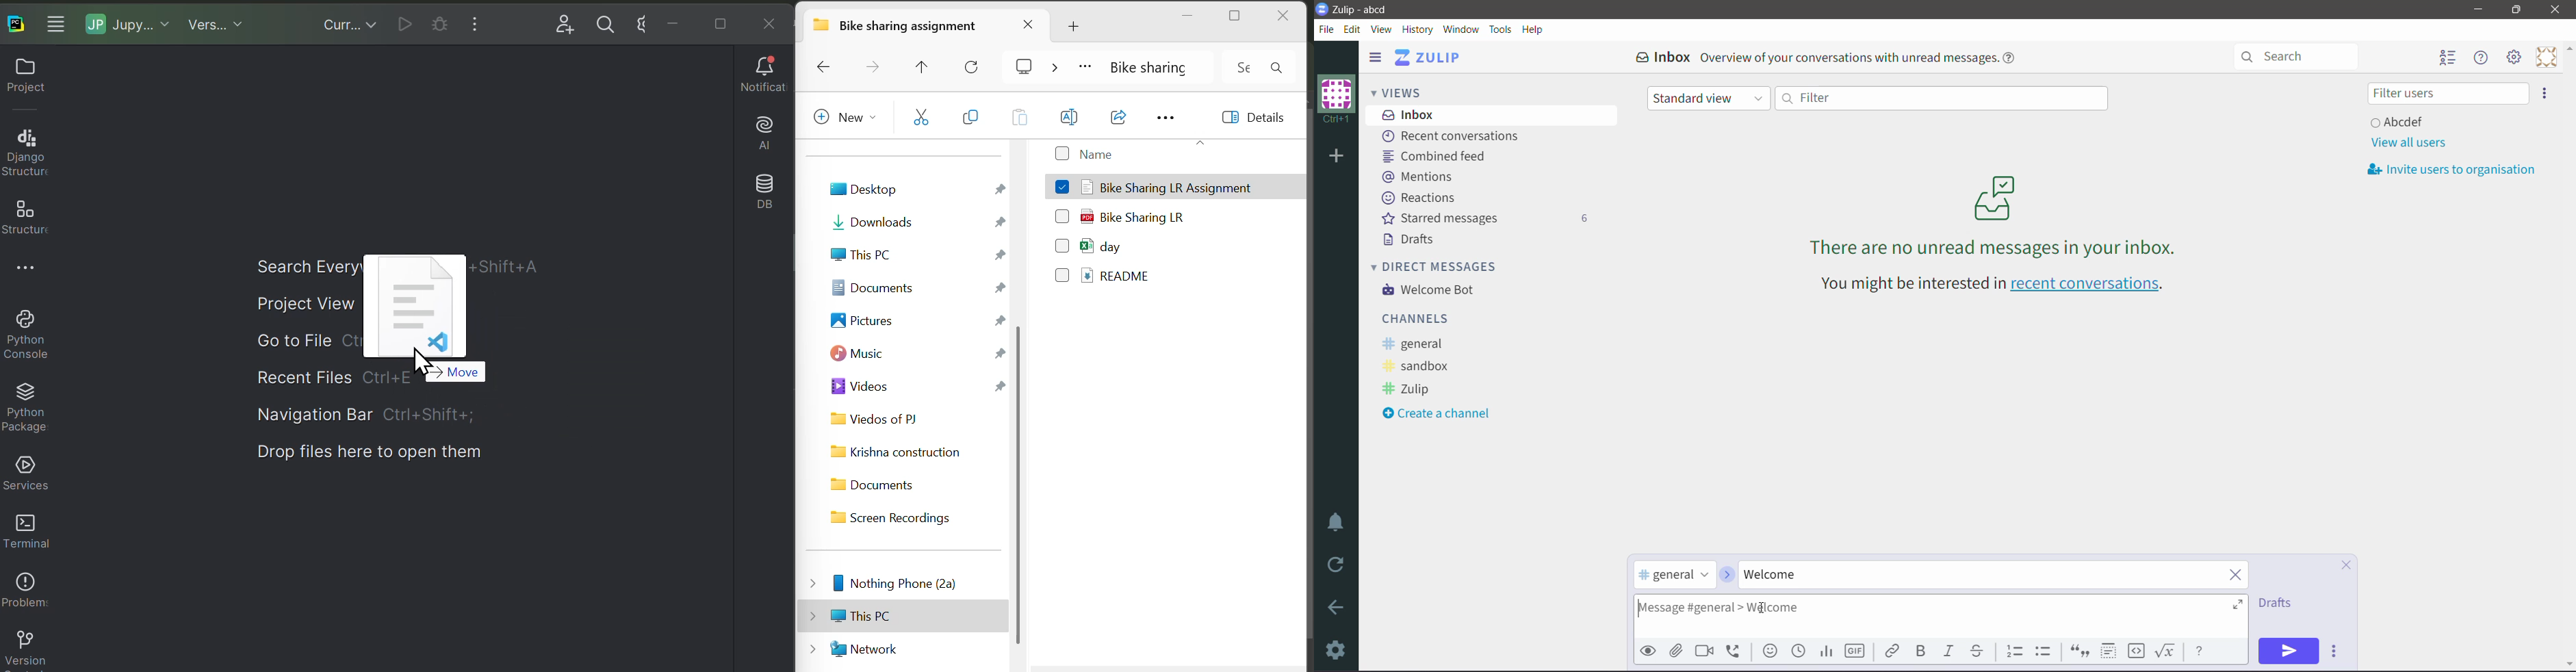 The height and width of the screenshot is (672, 2576). What do you see at coordinates (1418, 176) in the screenshot?
I see `Mentions` at bounding box center [1418, 176].